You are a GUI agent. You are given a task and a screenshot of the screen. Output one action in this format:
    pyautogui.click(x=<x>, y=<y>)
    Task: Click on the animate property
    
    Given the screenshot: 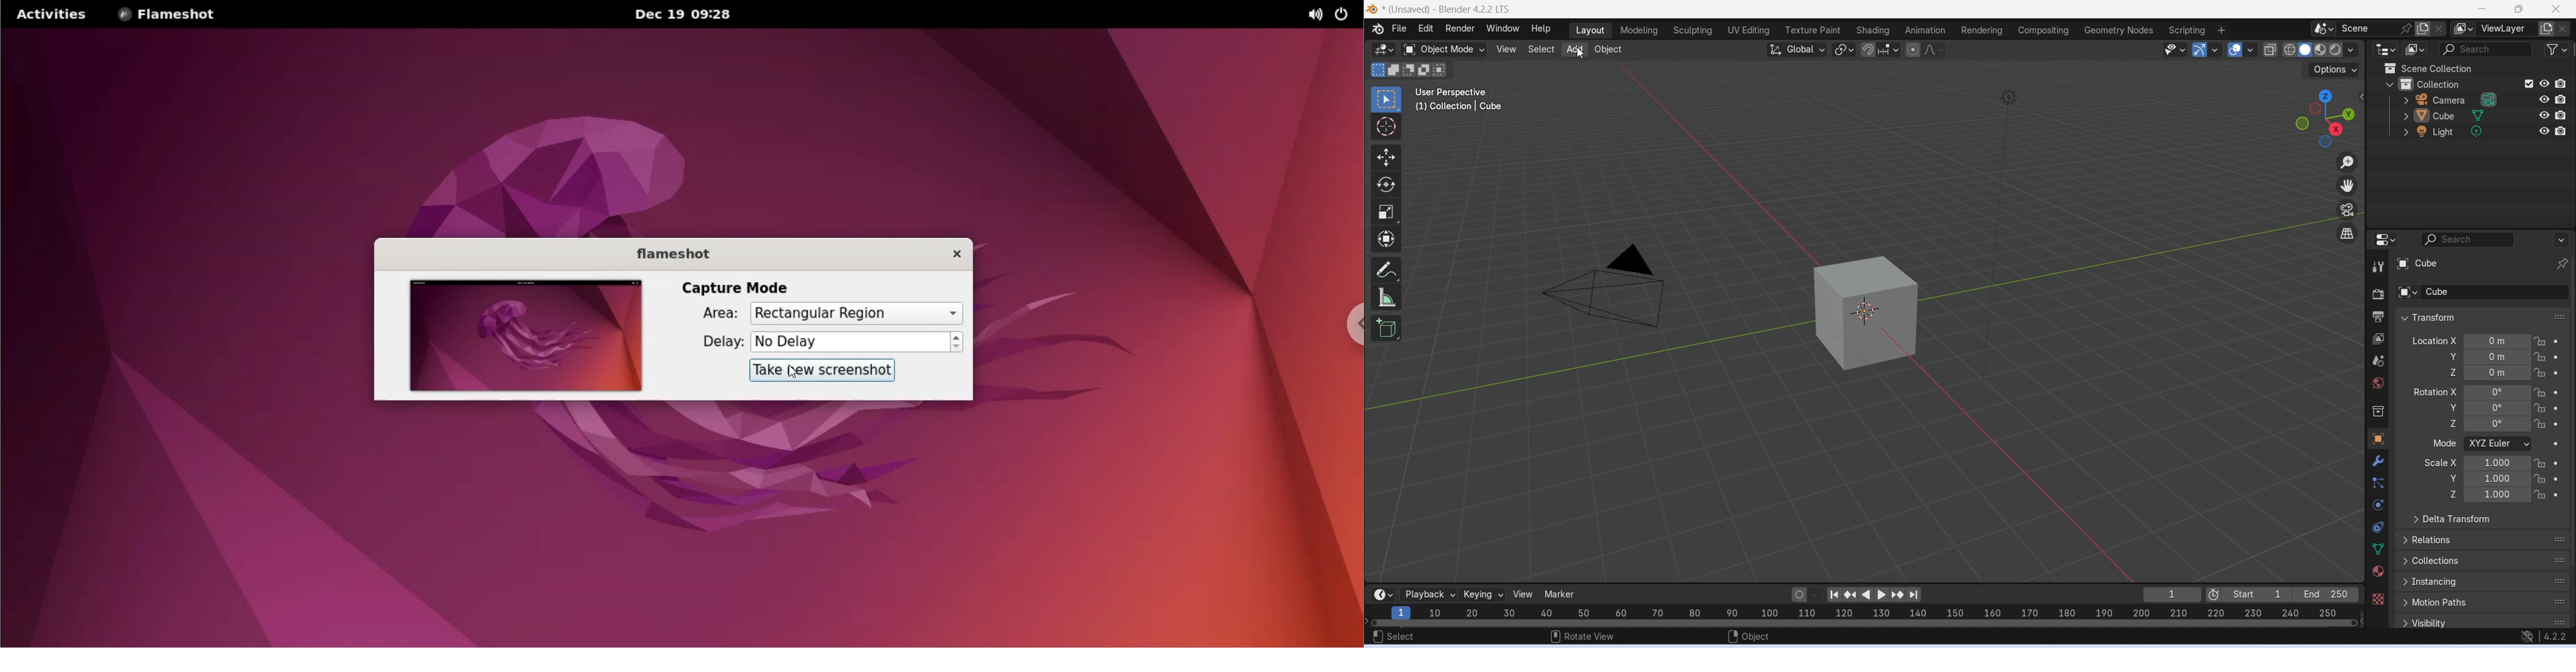 What is the action you would take?
    pyautogui.click(x=2556, y=424)
    